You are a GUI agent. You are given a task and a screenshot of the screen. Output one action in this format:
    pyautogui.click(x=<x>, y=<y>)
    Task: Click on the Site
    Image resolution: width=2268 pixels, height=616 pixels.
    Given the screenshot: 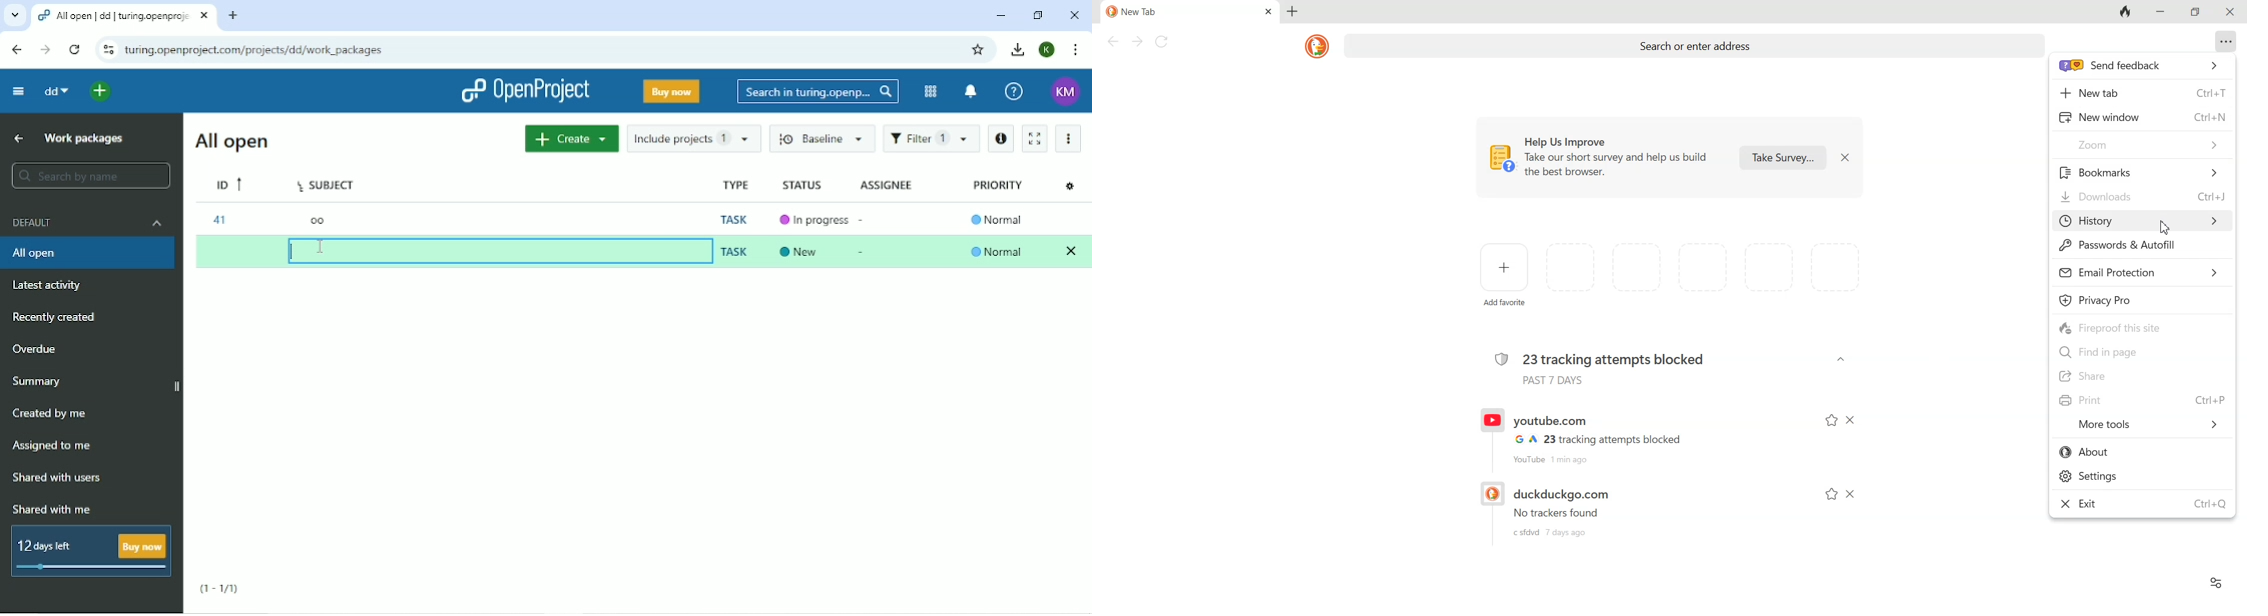 What is the action you would take?
    pyautogui.click(x=255, y=51)
    